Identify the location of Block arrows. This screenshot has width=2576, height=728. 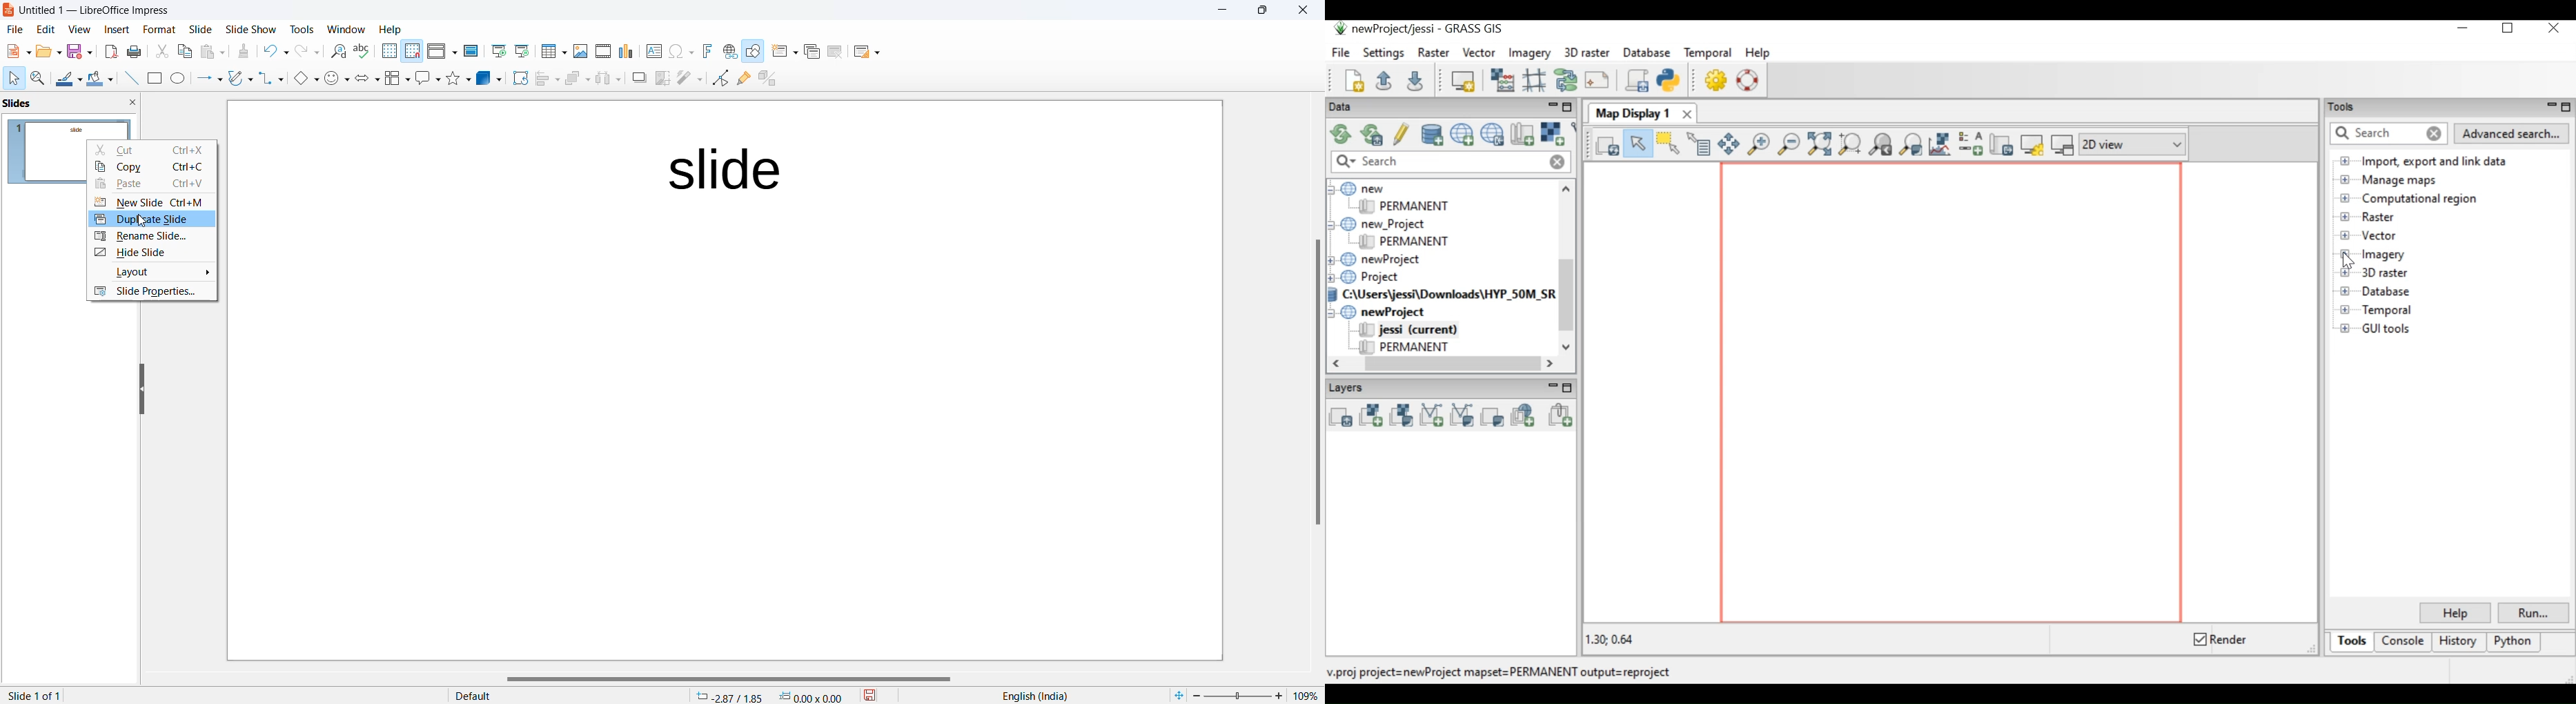
(365, 80).